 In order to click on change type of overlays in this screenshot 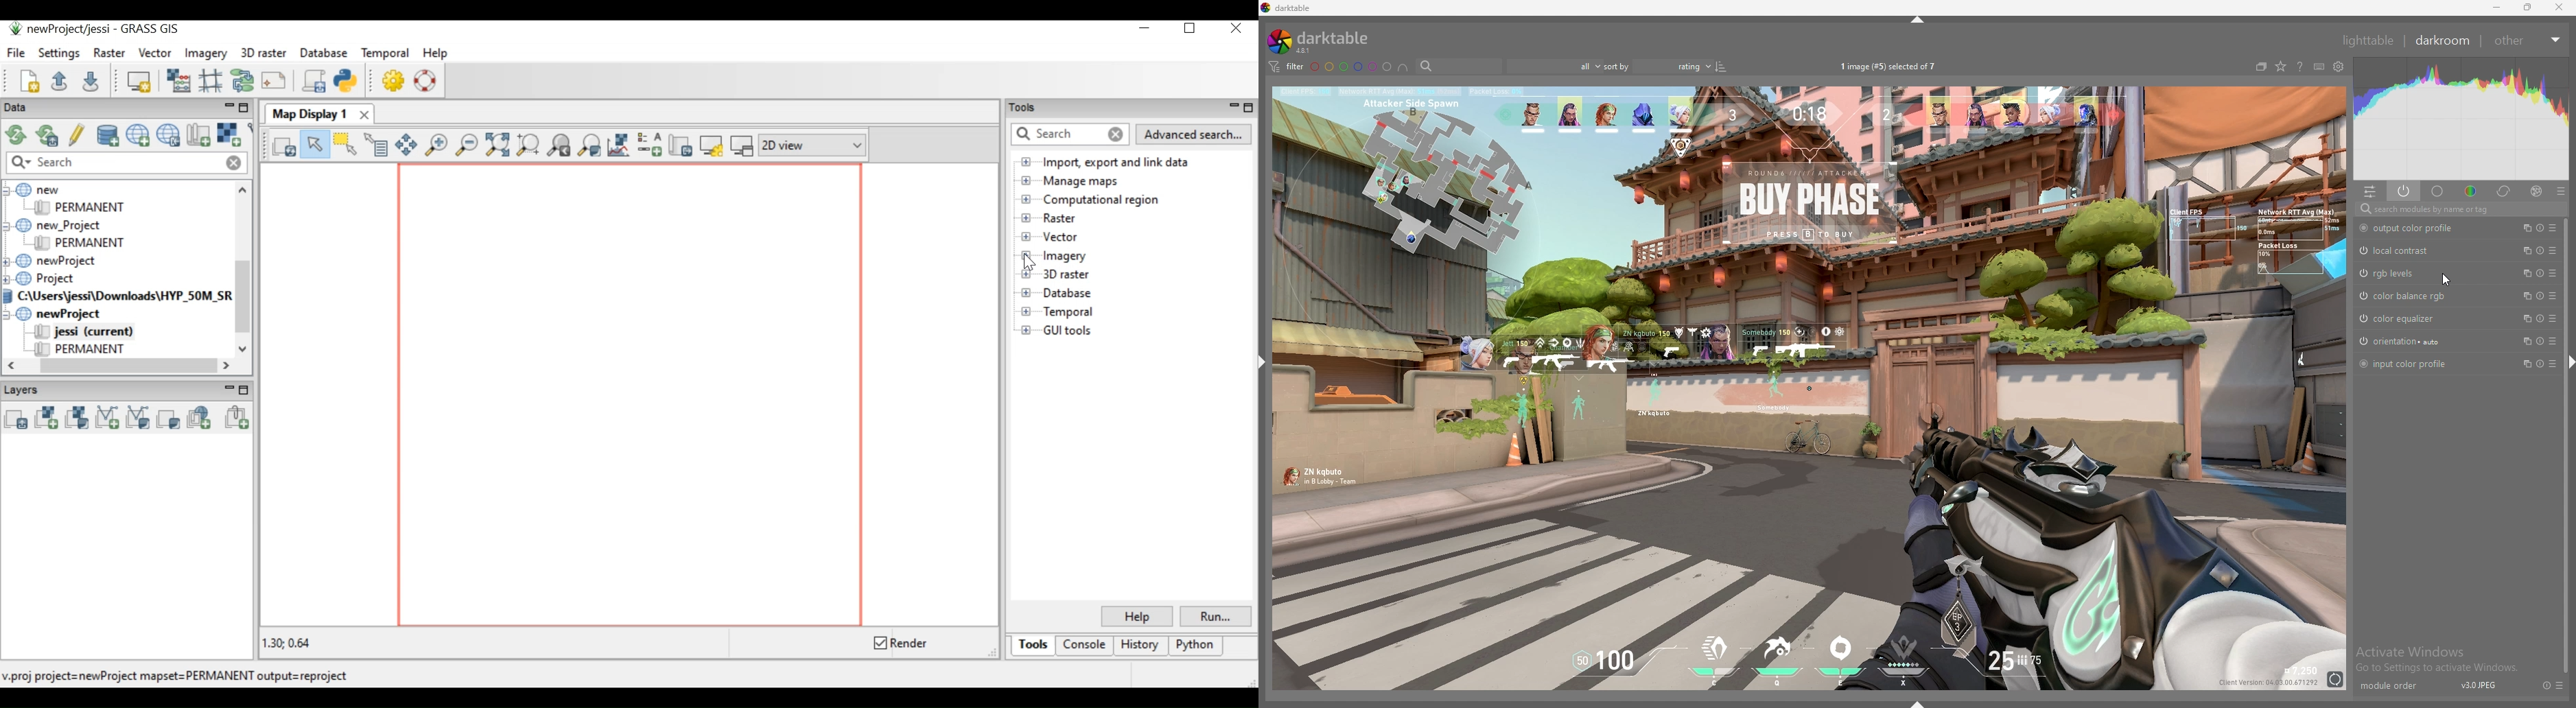, I will do `click(2281, 67)`.